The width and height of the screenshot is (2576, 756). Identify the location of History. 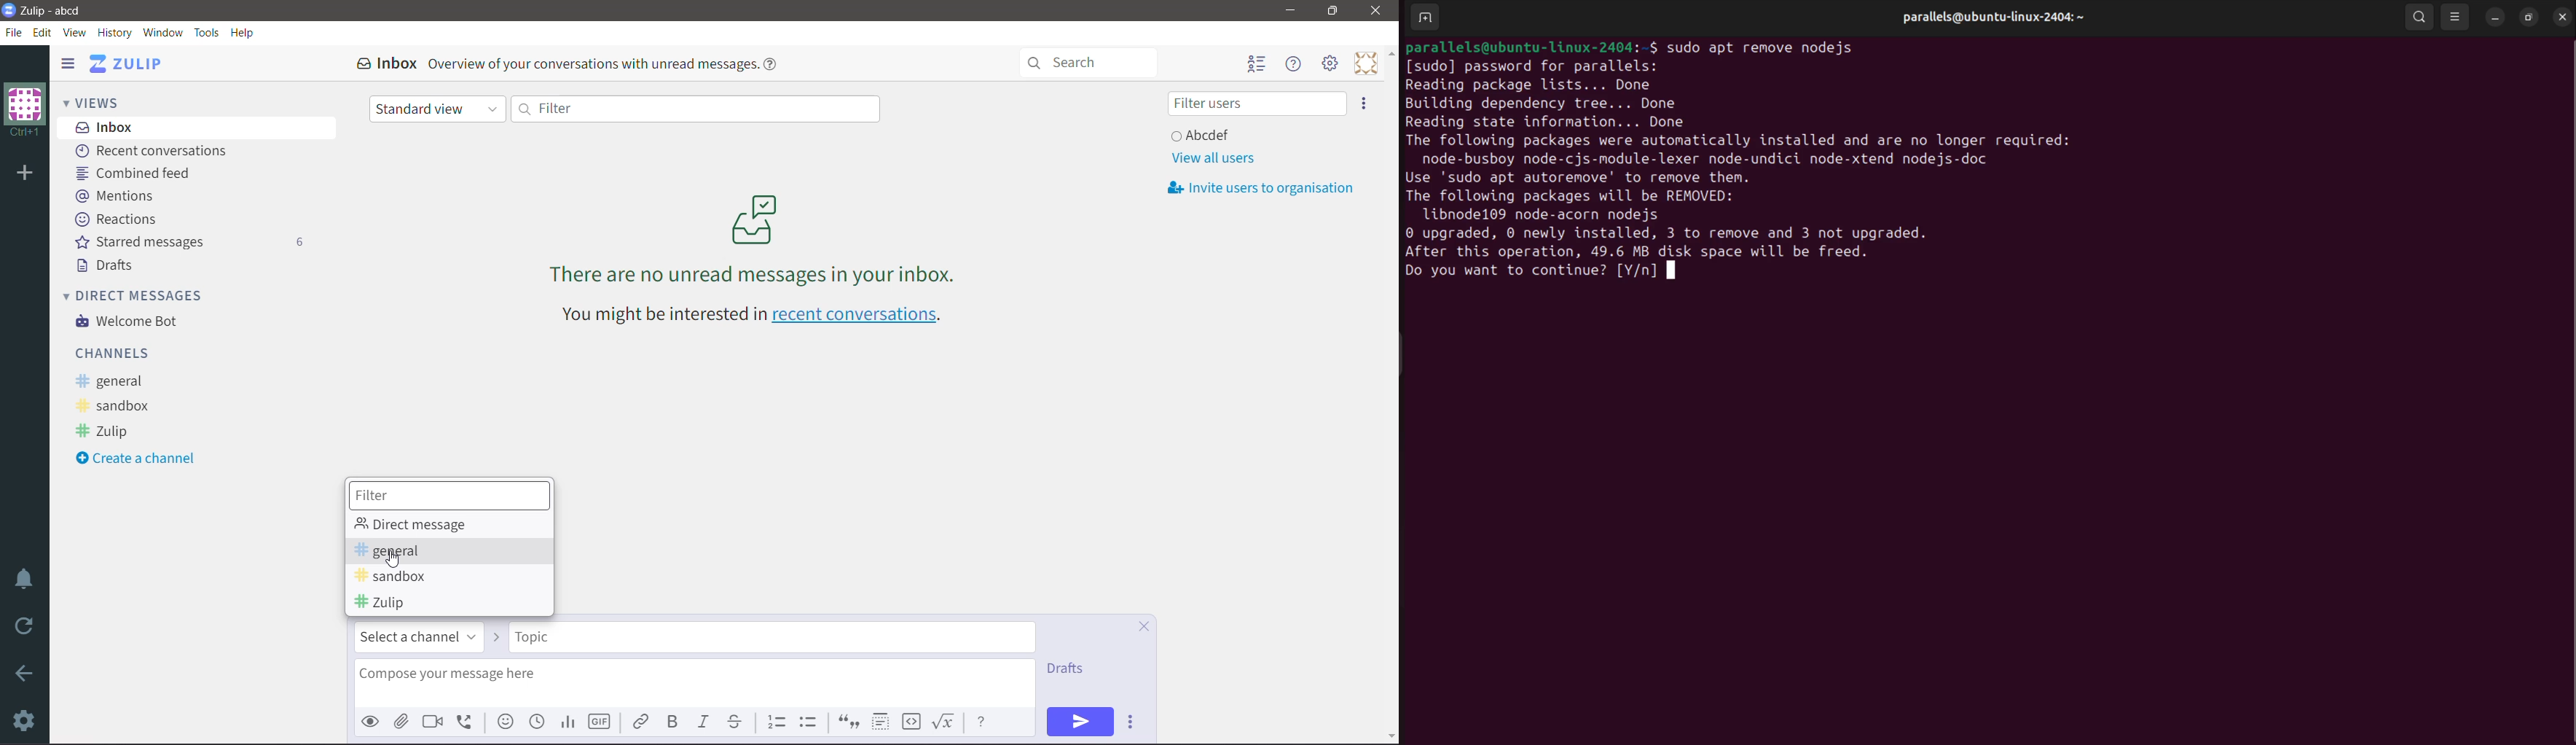
(116, 34).